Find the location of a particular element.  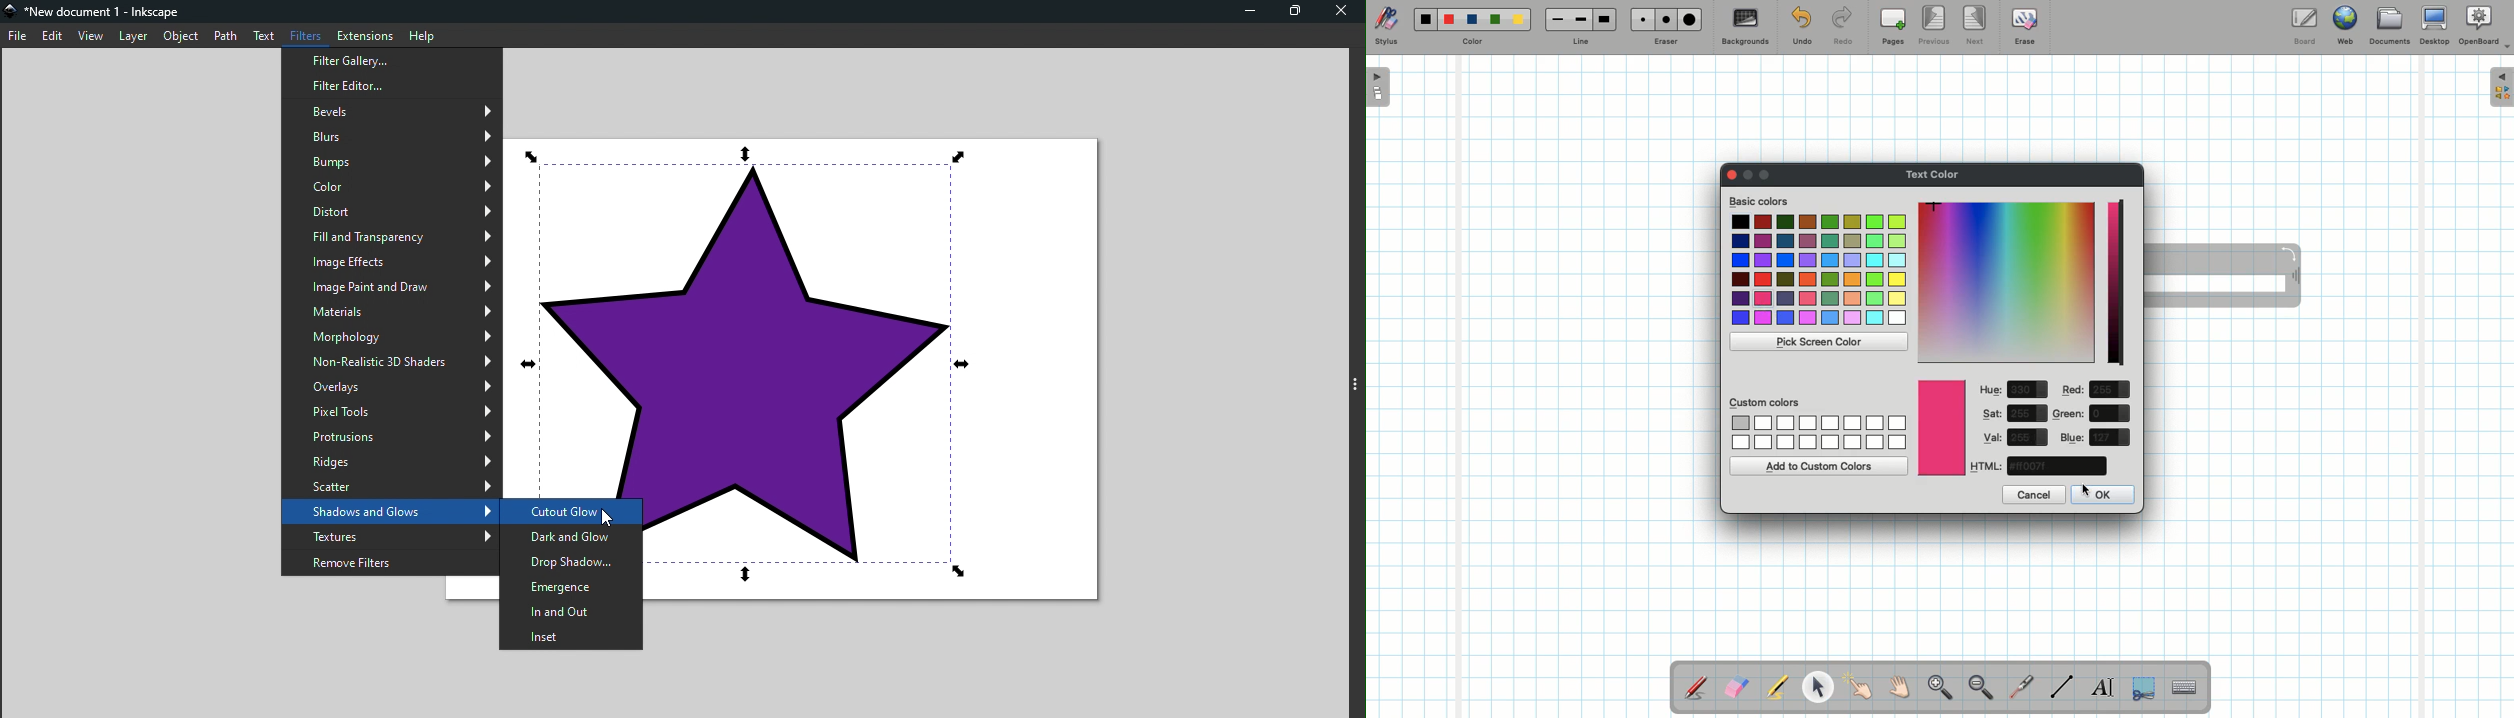

Non-realistic 3D shades is located at coordinates (390, 361).